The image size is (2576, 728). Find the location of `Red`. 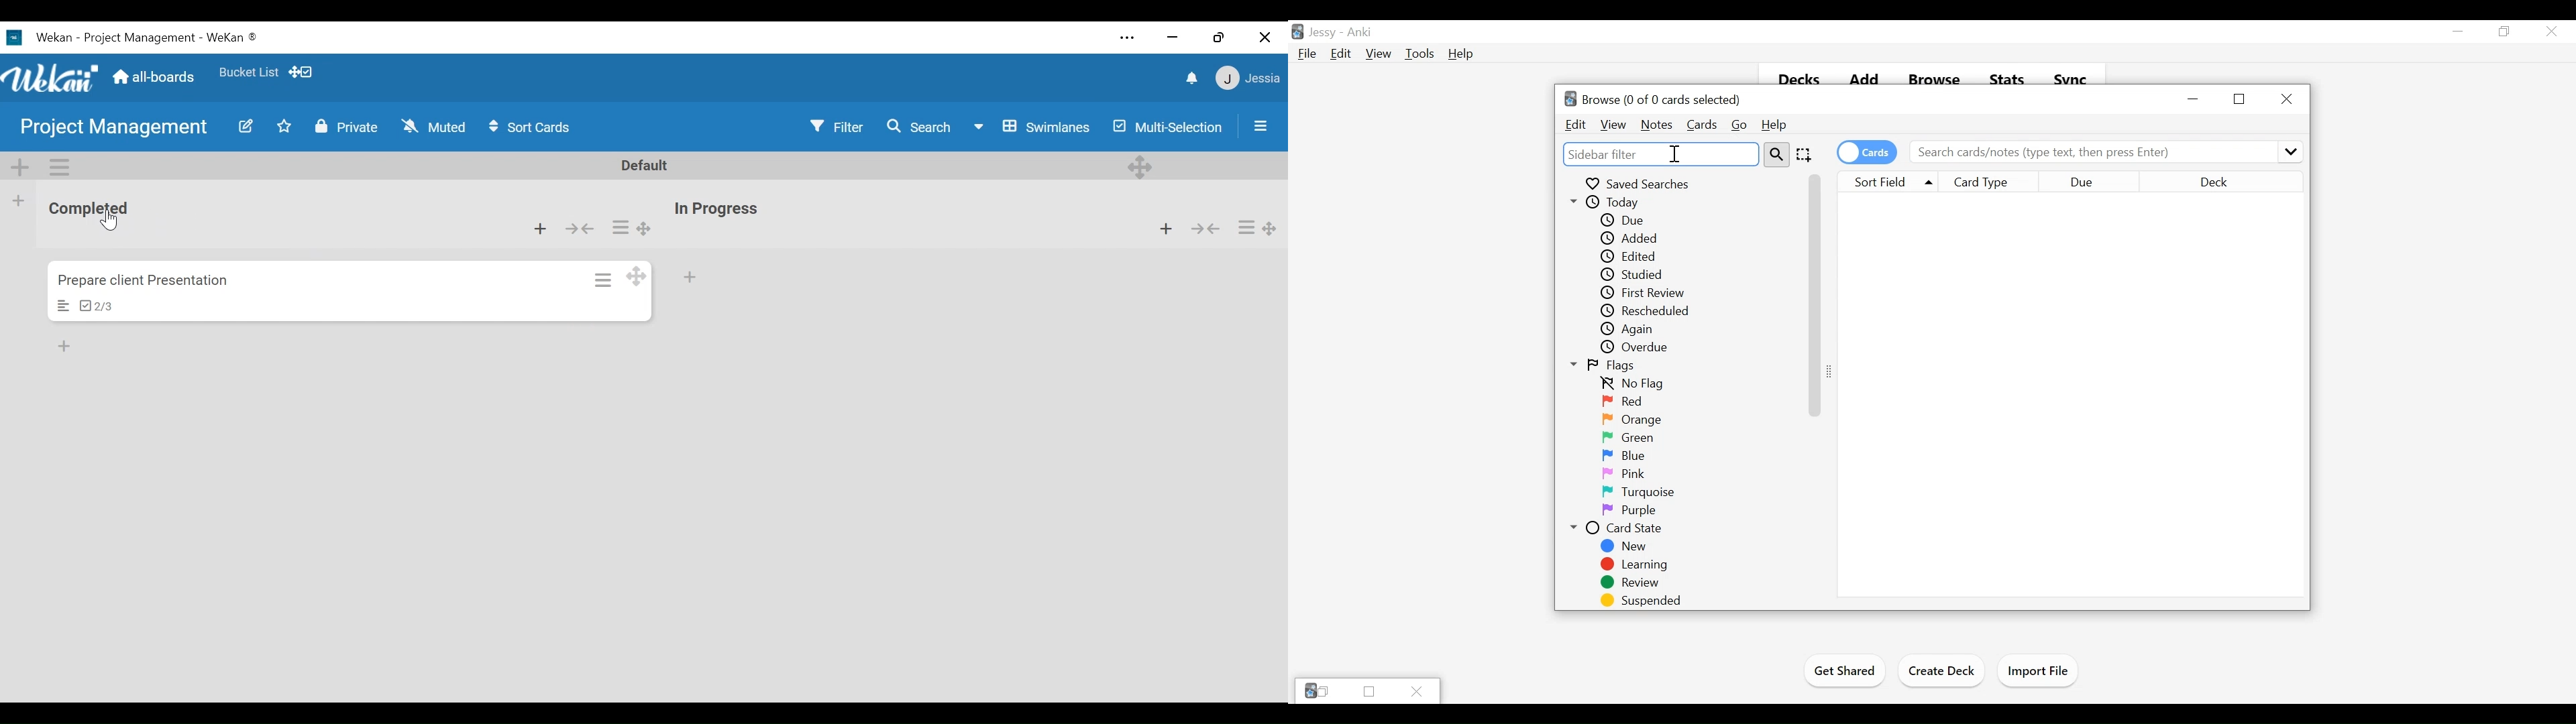

Red is located at coordinates (1623, 401).